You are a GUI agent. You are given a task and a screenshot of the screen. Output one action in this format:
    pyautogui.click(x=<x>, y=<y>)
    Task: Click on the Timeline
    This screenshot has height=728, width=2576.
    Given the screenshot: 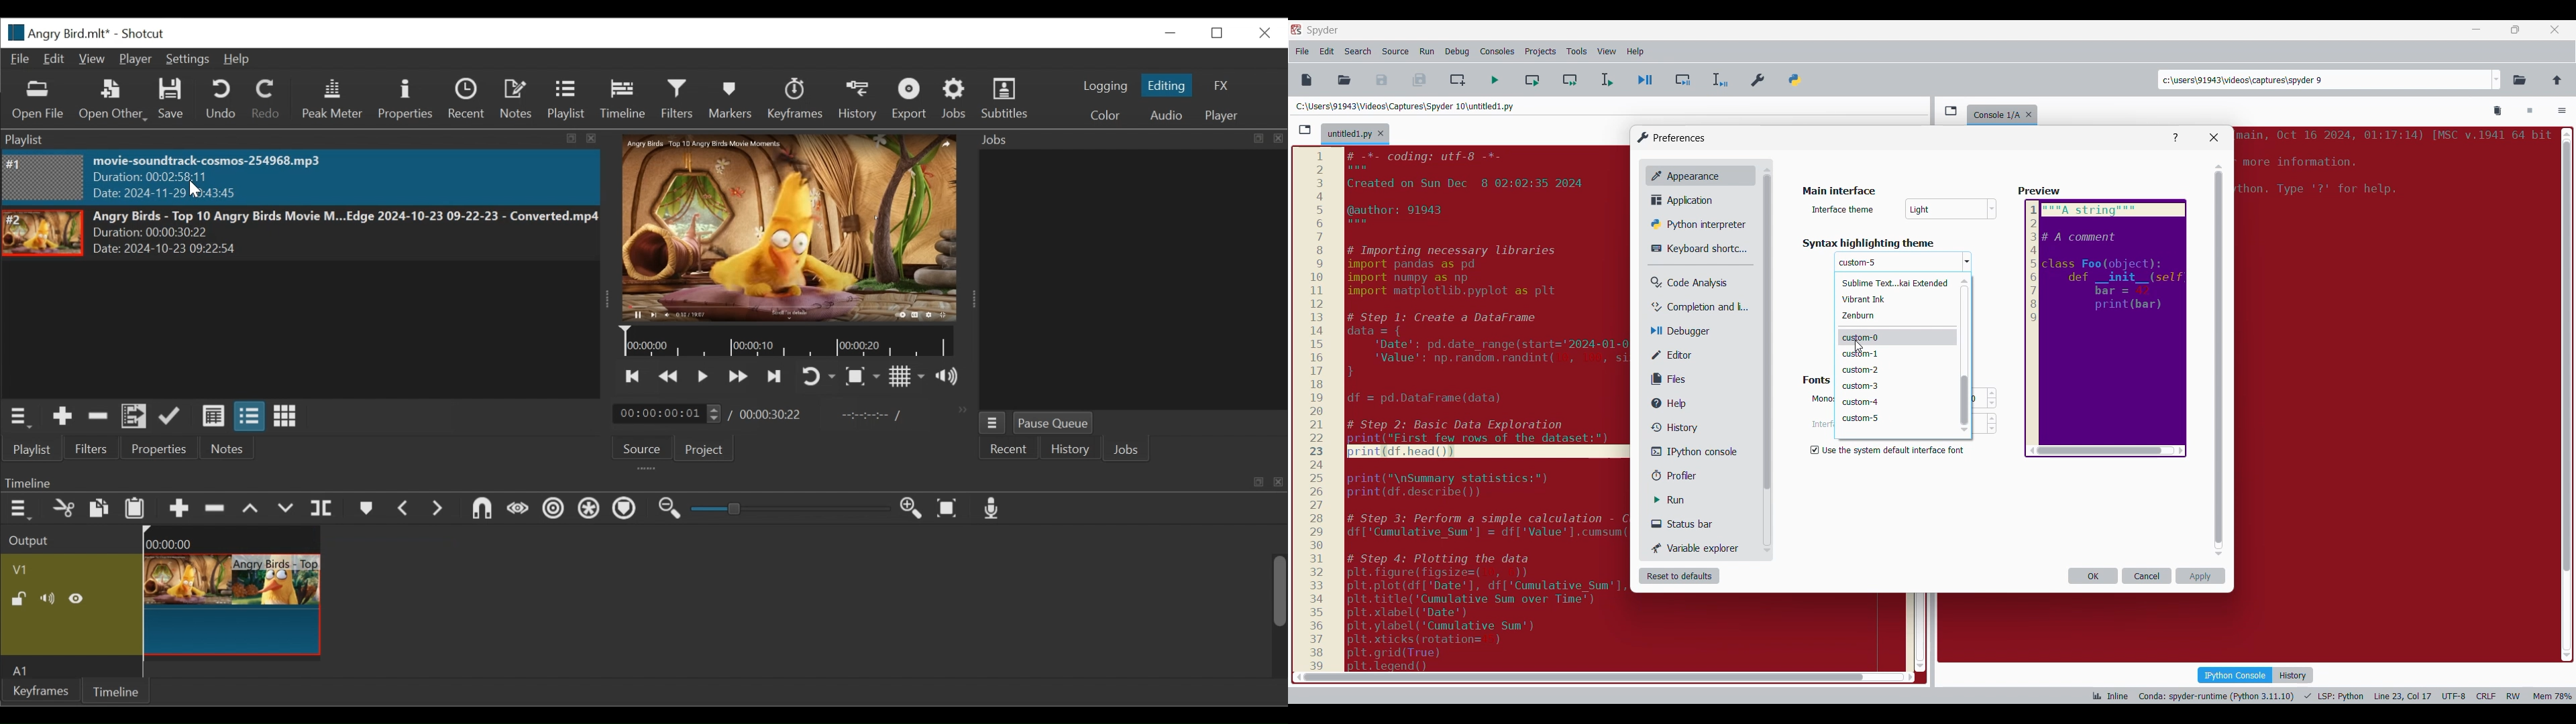 What is the action you would take?
    pyautogui.click(x=622, y=99)
    